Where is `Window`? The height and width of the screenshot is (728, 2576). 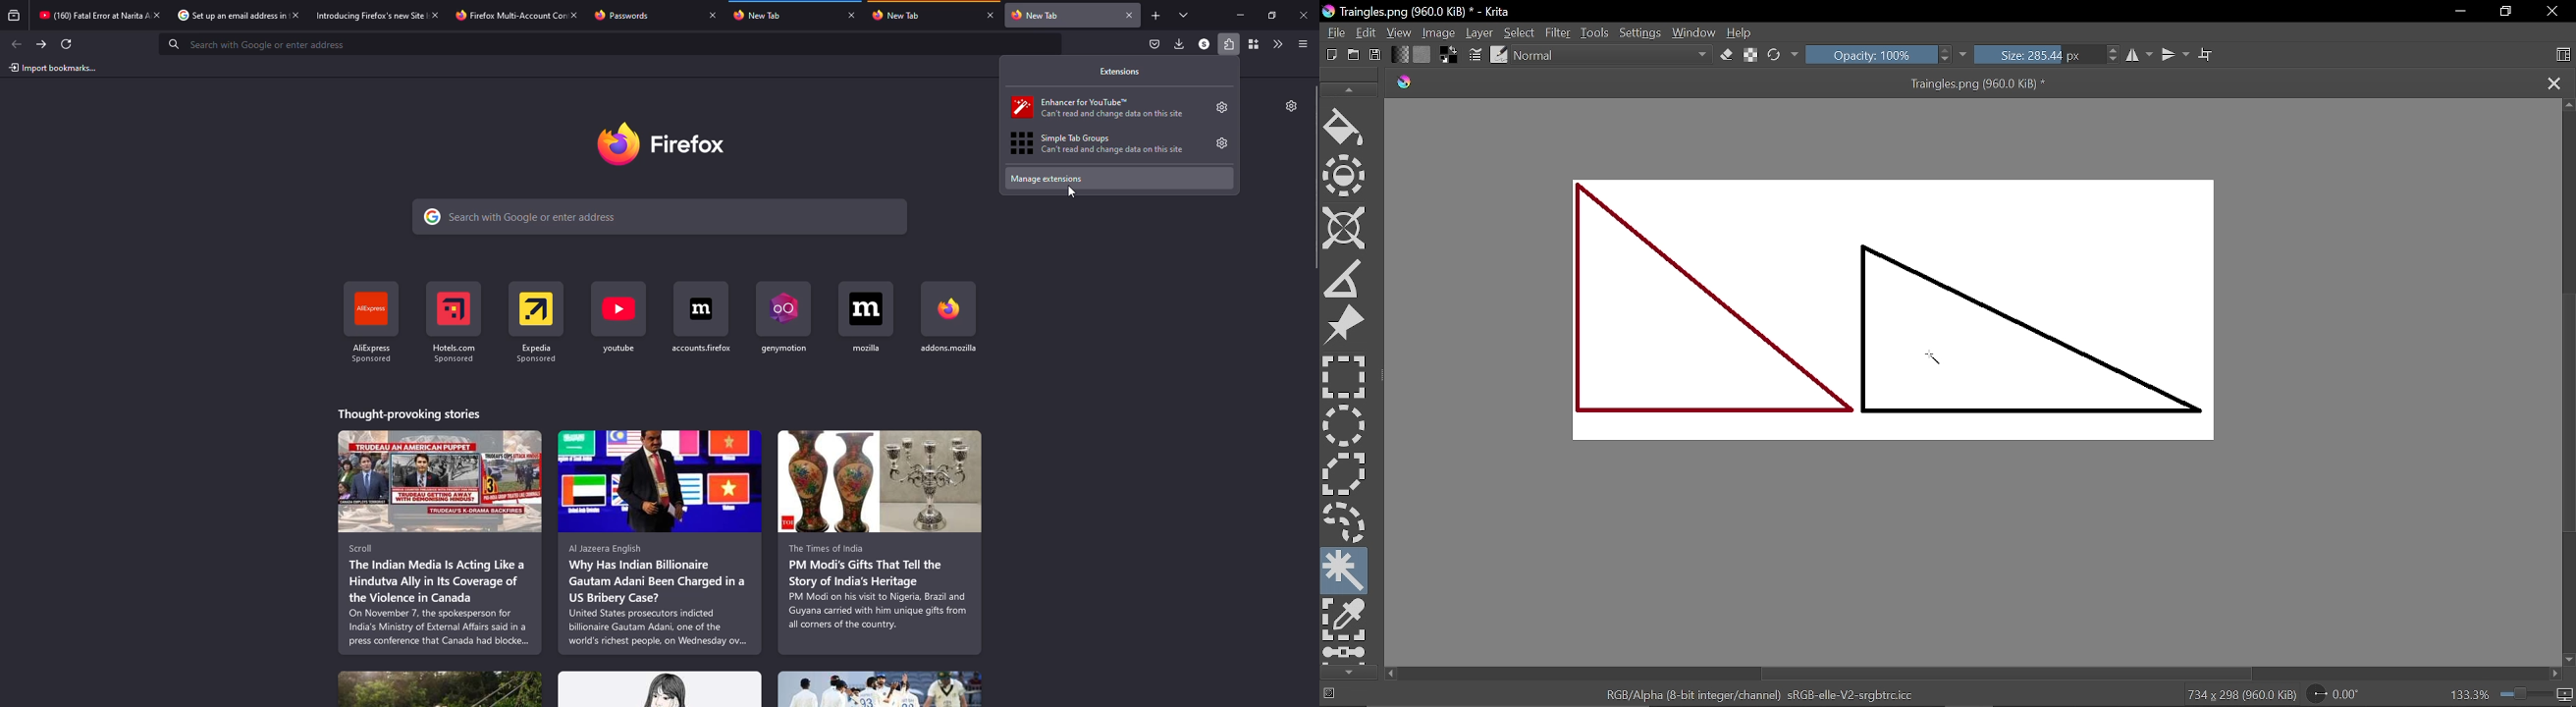 Window is located at coordinates (1695, 30).